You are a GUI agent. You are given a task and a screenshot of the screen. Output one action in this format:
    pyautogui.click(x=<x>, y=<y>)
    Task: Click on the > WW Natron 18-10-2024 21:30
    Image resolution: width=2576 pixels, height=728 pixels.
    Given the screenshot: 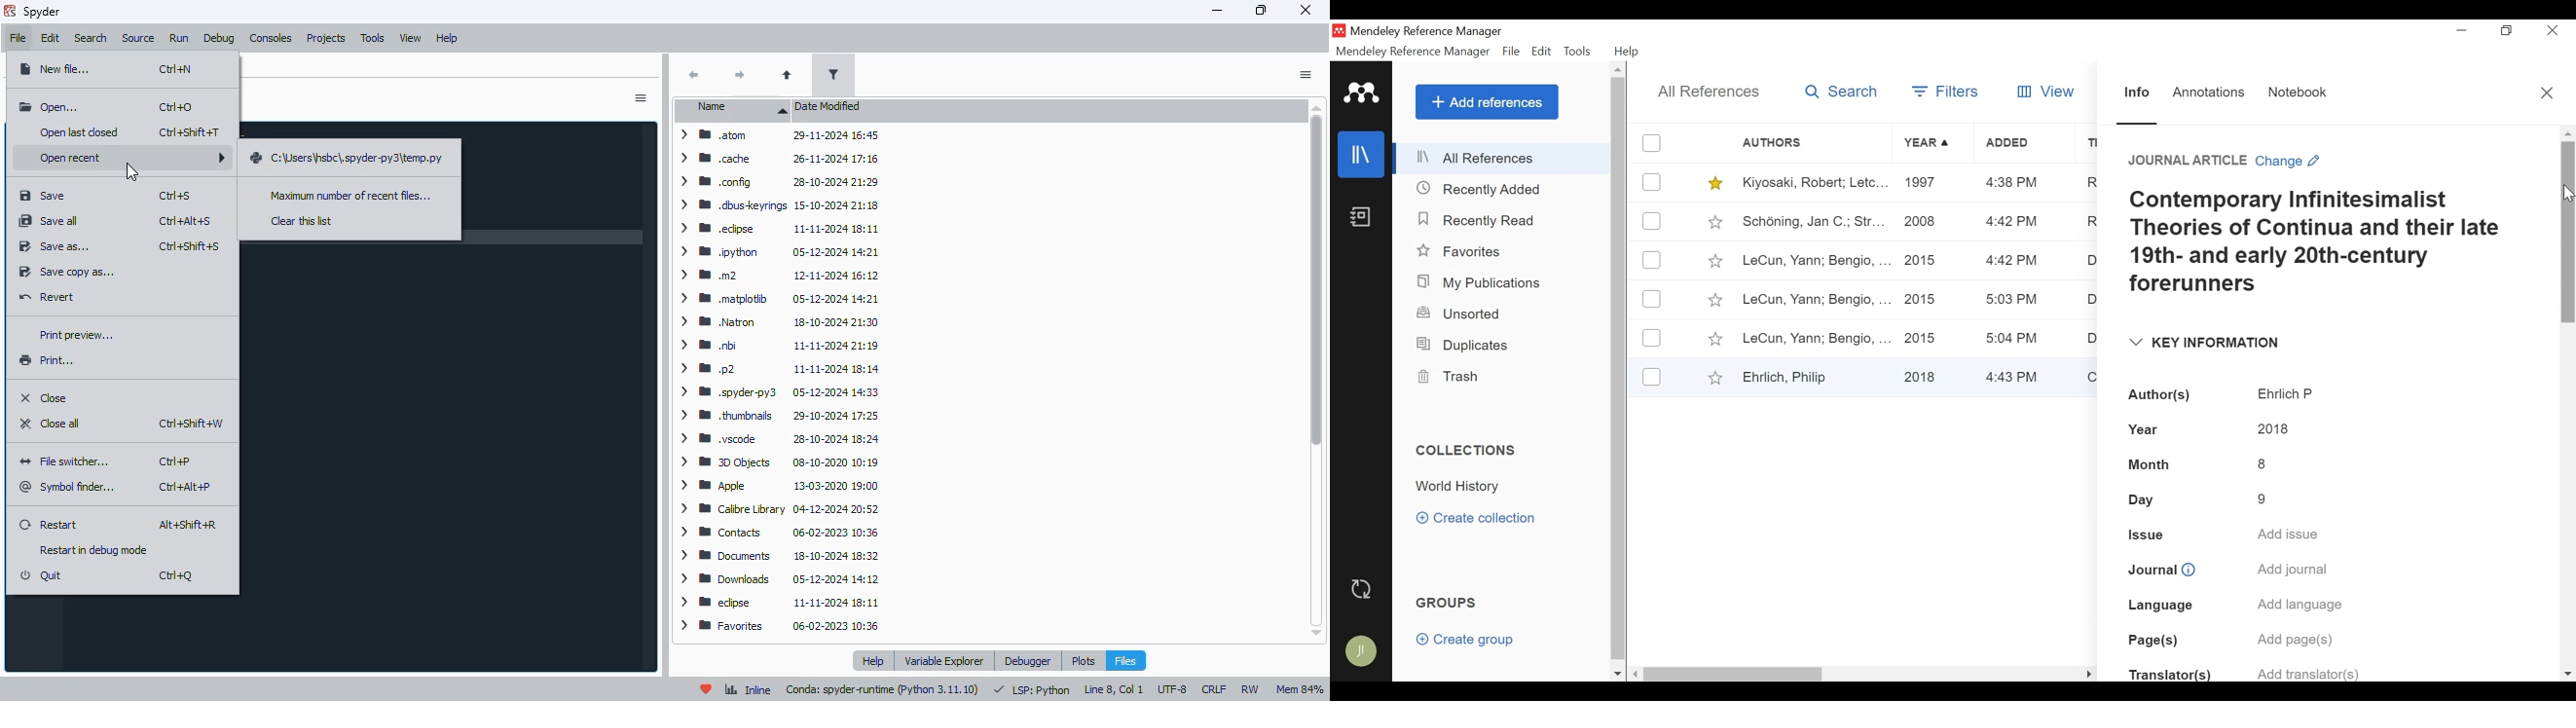 What is the action you would take?
    pyautogui.click(x=775, y=322)
    